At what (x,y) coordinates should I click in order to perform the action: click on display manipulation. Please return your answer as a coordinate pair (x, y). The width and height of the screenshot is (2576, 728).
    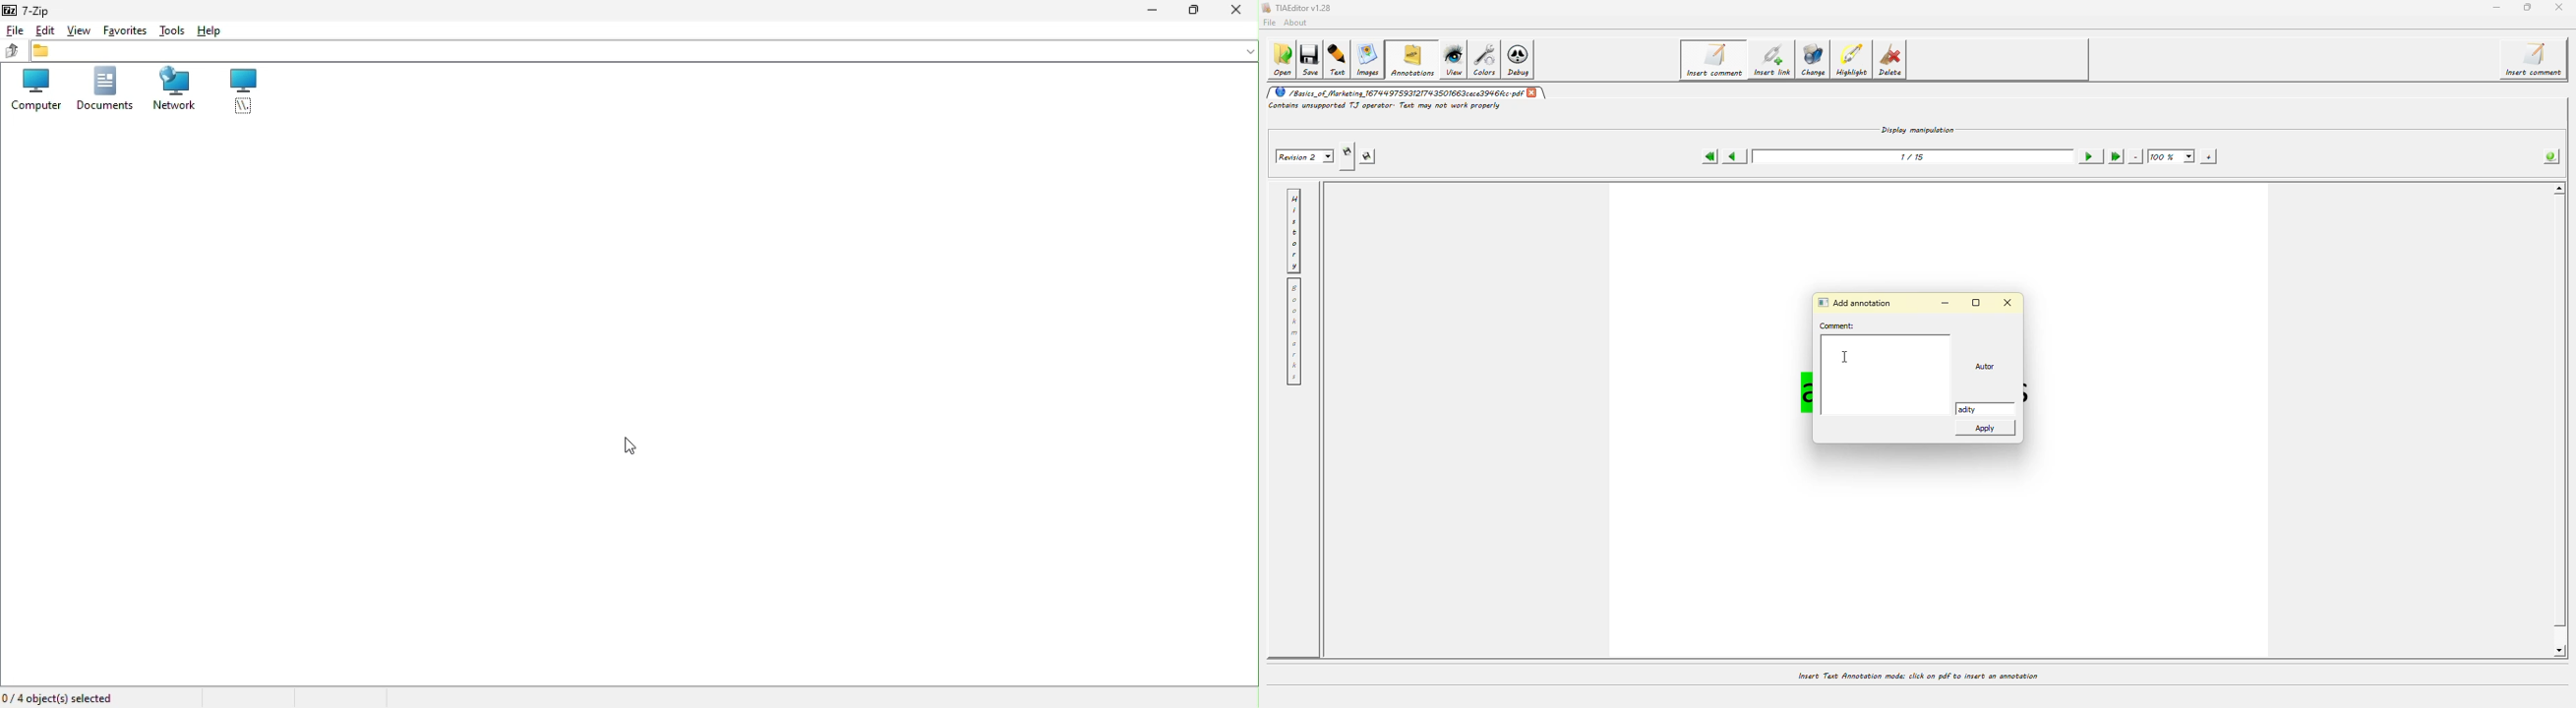
    Looking at the image, I should click on (1918, 128).